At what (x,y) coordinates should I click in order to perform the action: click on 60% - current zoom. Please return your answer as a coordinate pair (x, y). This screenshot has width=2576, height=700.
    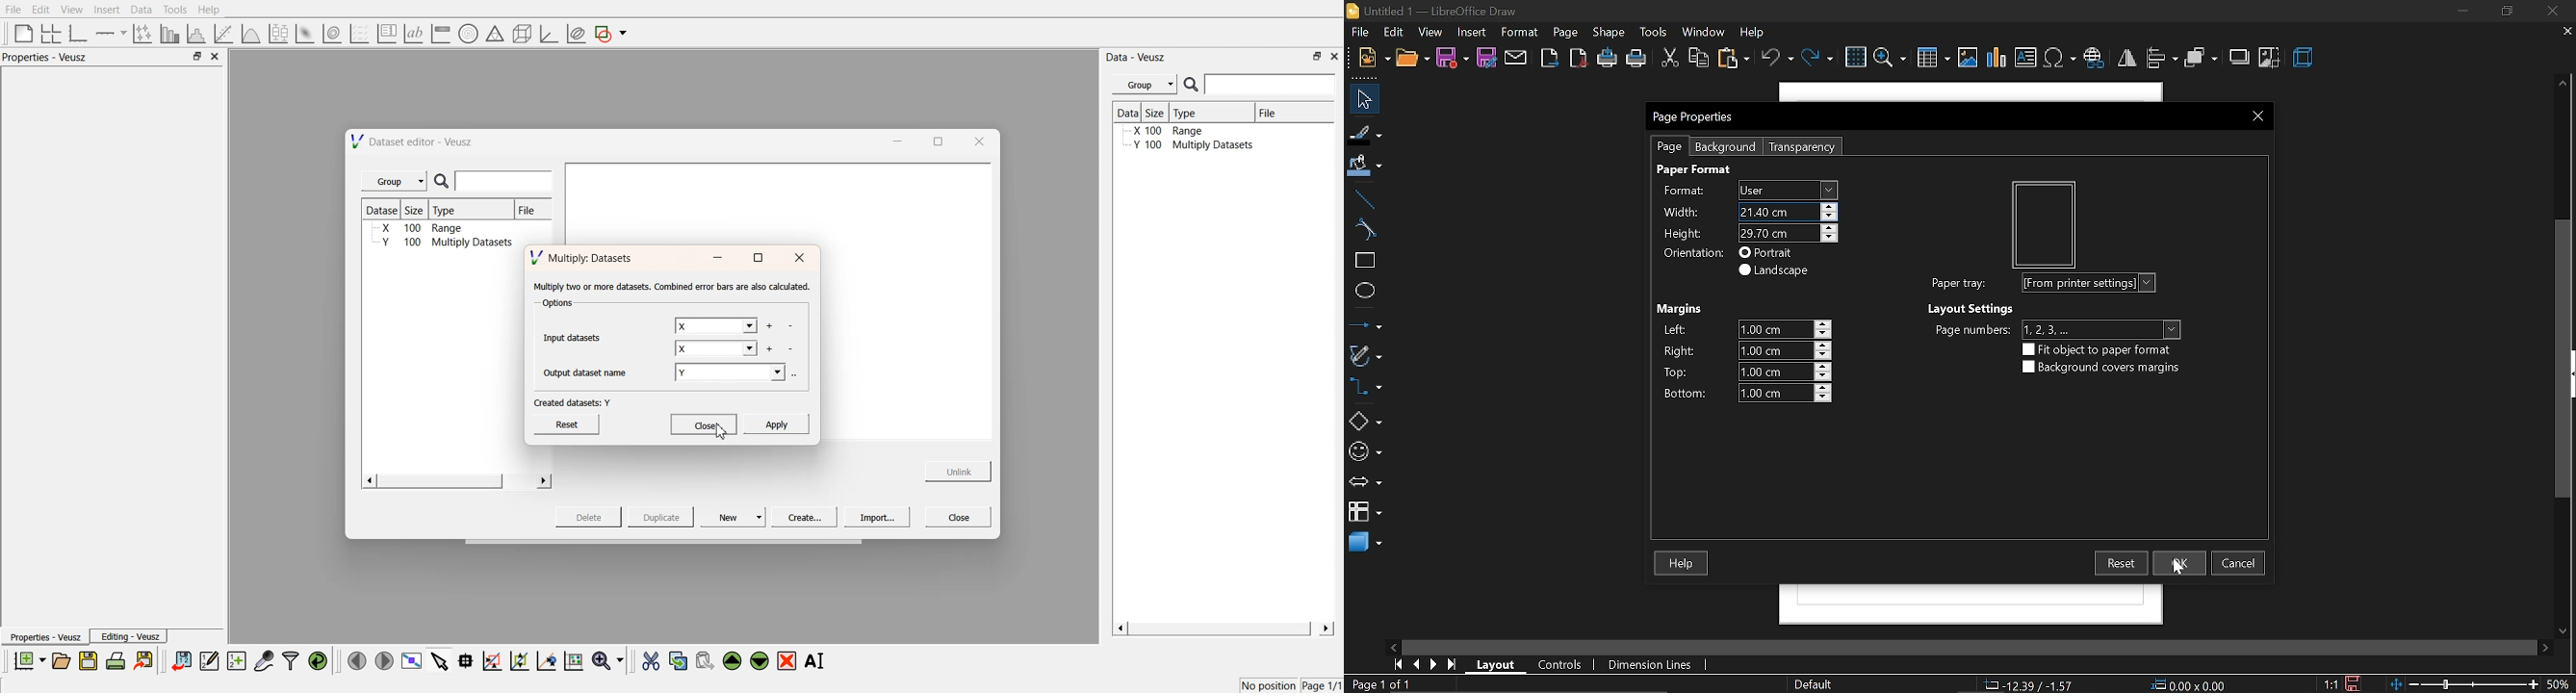
    Looking at the image, I should click on (2562, 681).